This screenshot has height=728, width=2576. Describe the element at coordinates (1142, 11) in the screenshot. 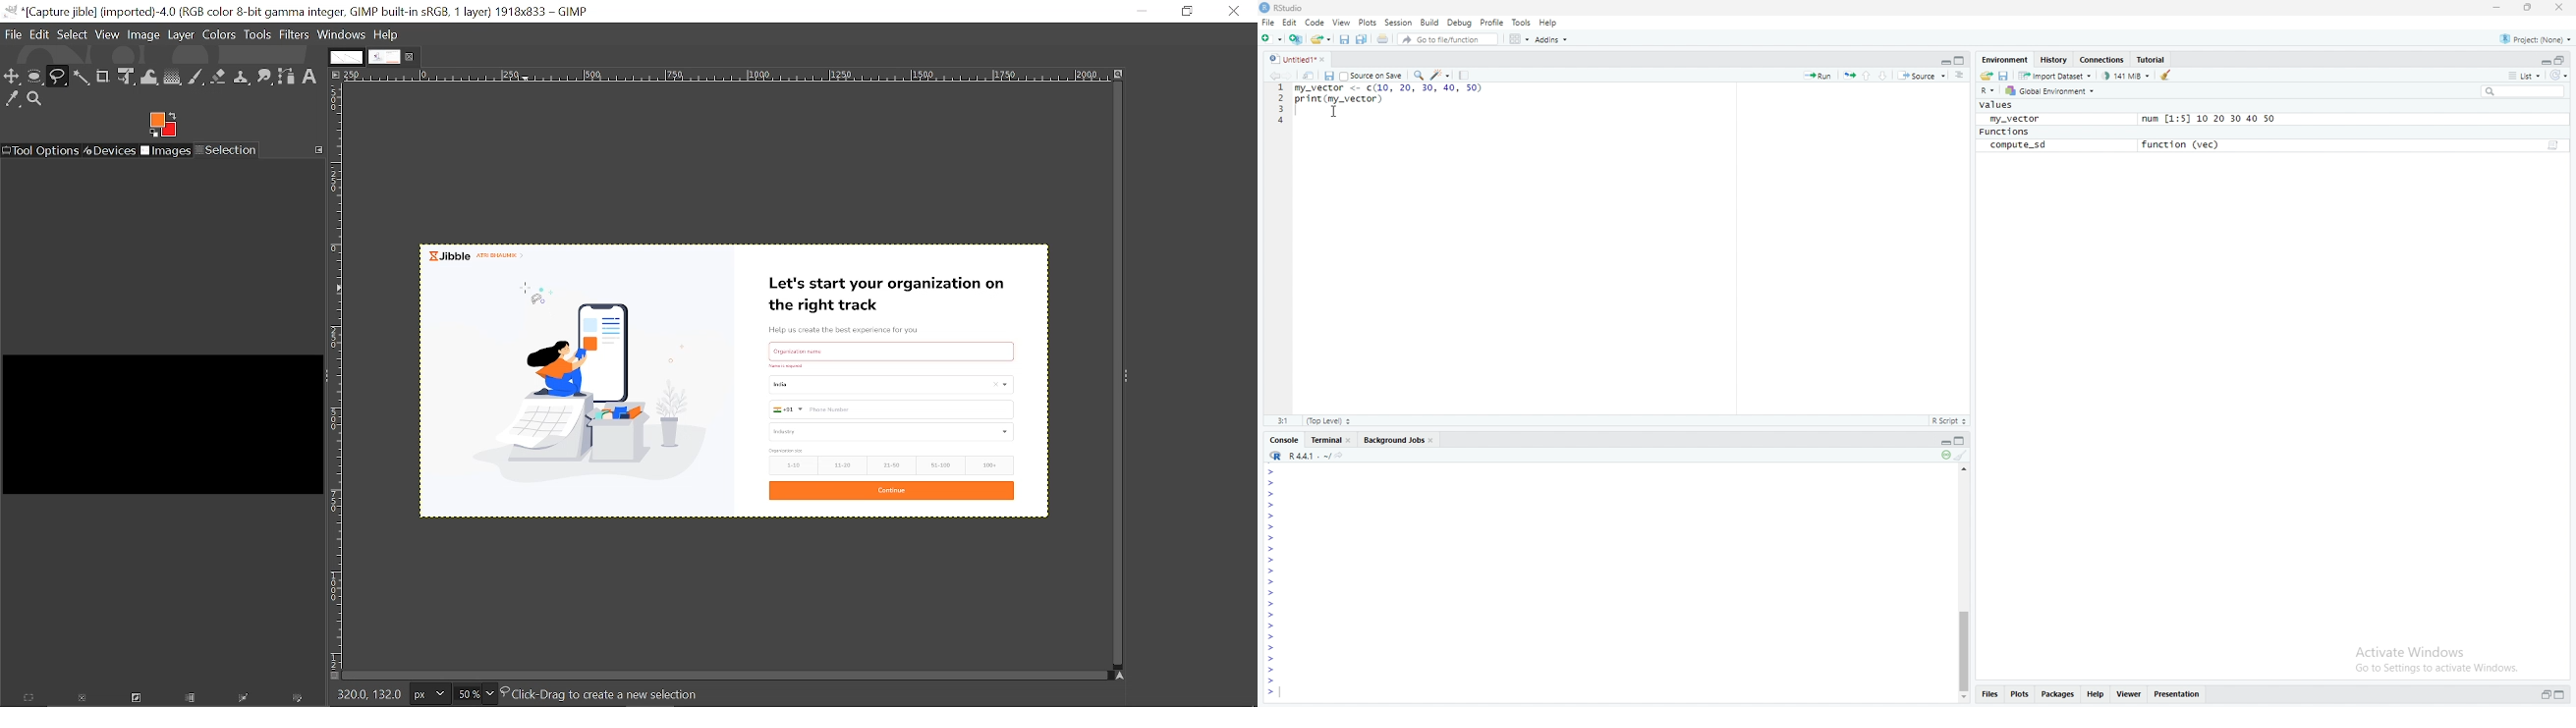

I see `Minimize` at that location.